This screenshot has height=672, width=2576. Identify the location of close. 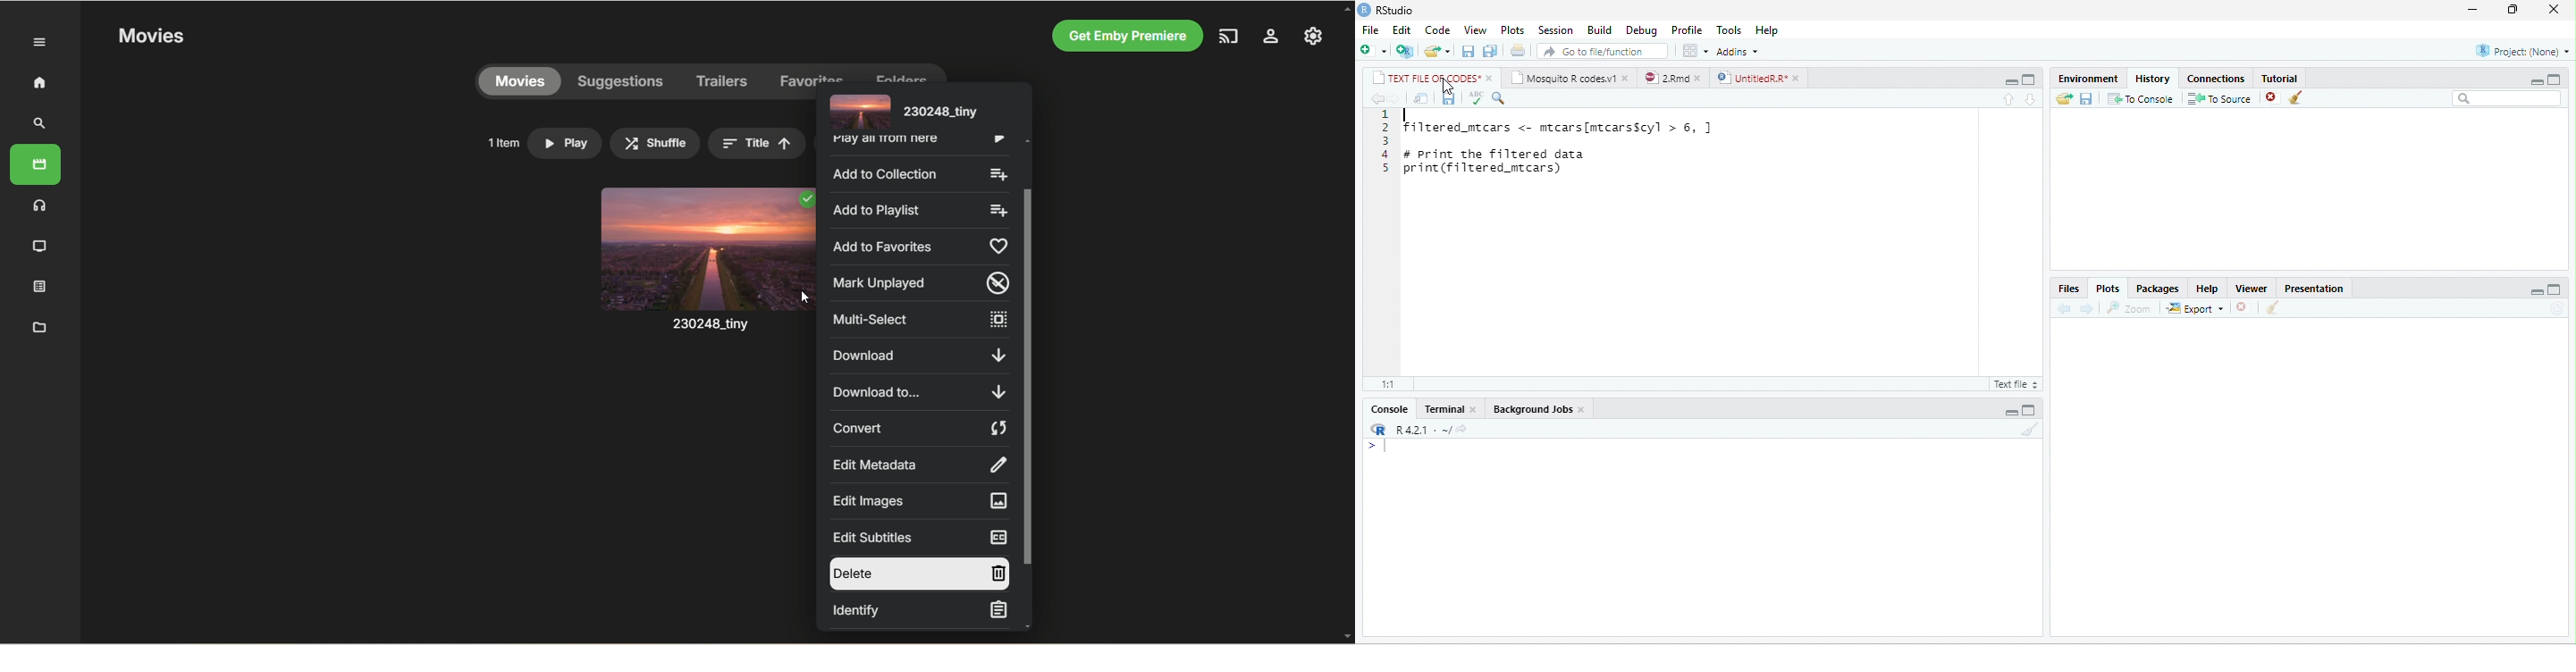
(1627, 80).